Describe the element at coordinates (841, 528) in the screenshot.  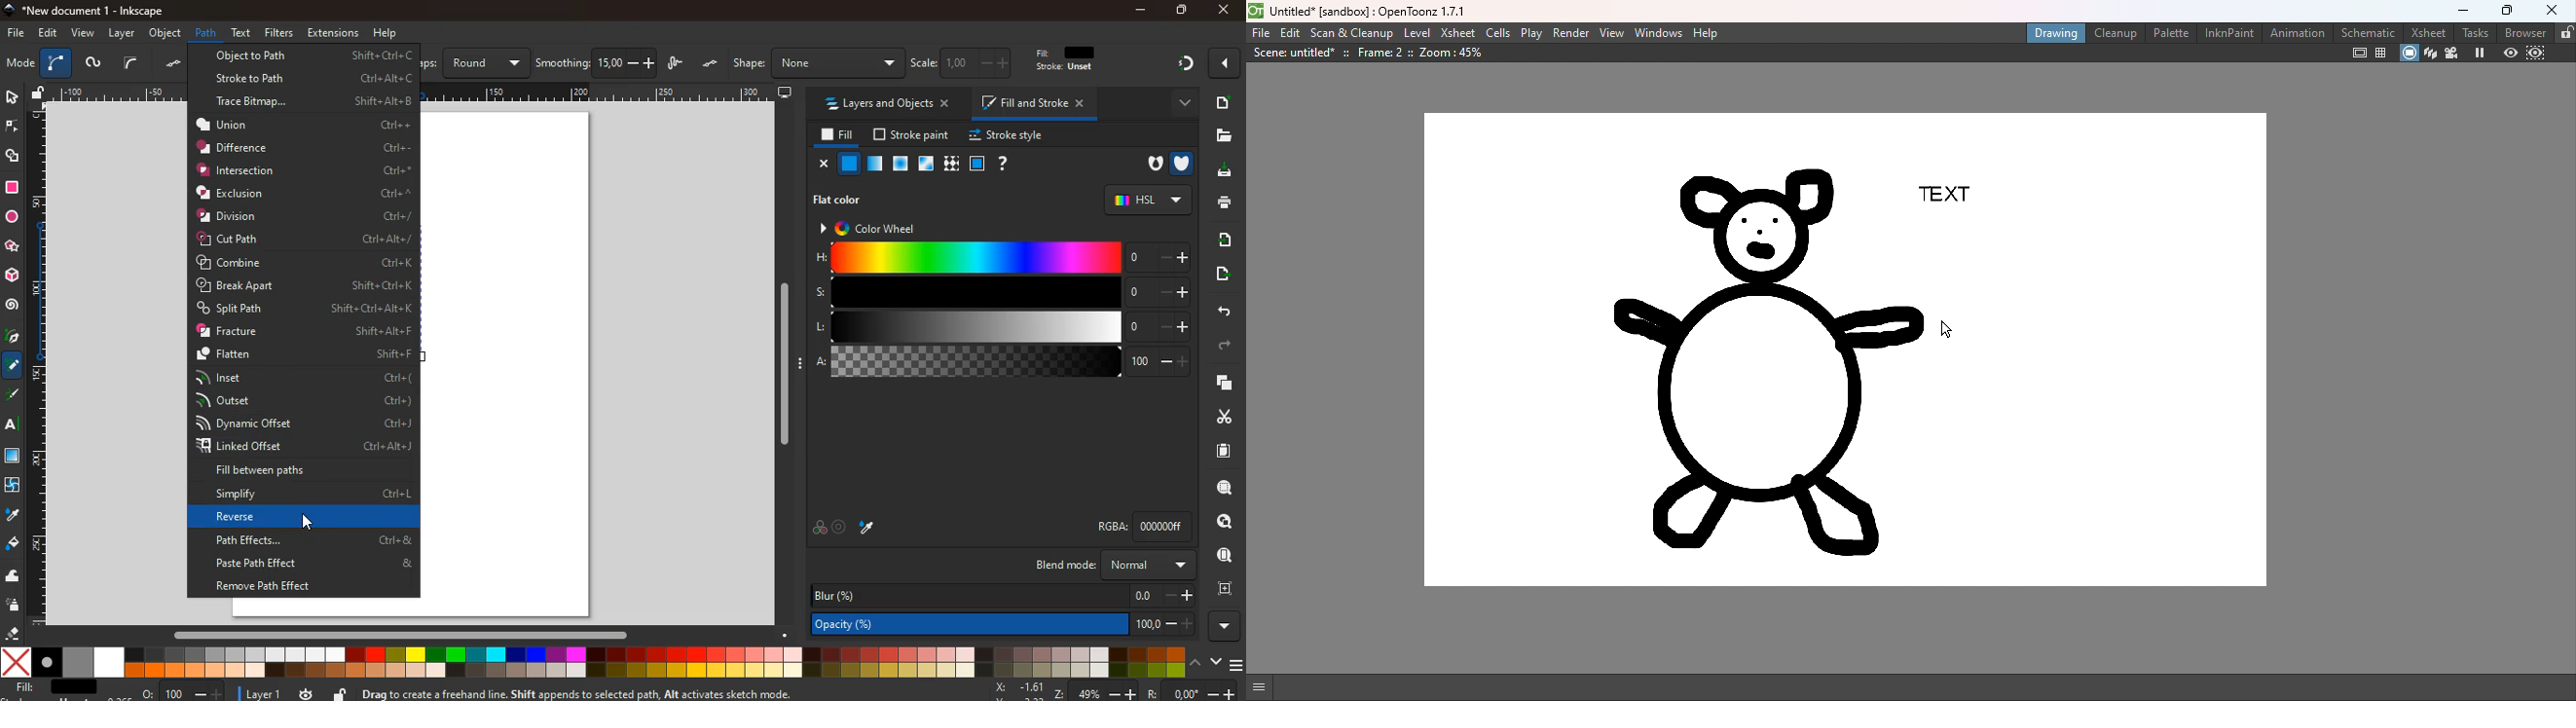
I see `aim` at that location.